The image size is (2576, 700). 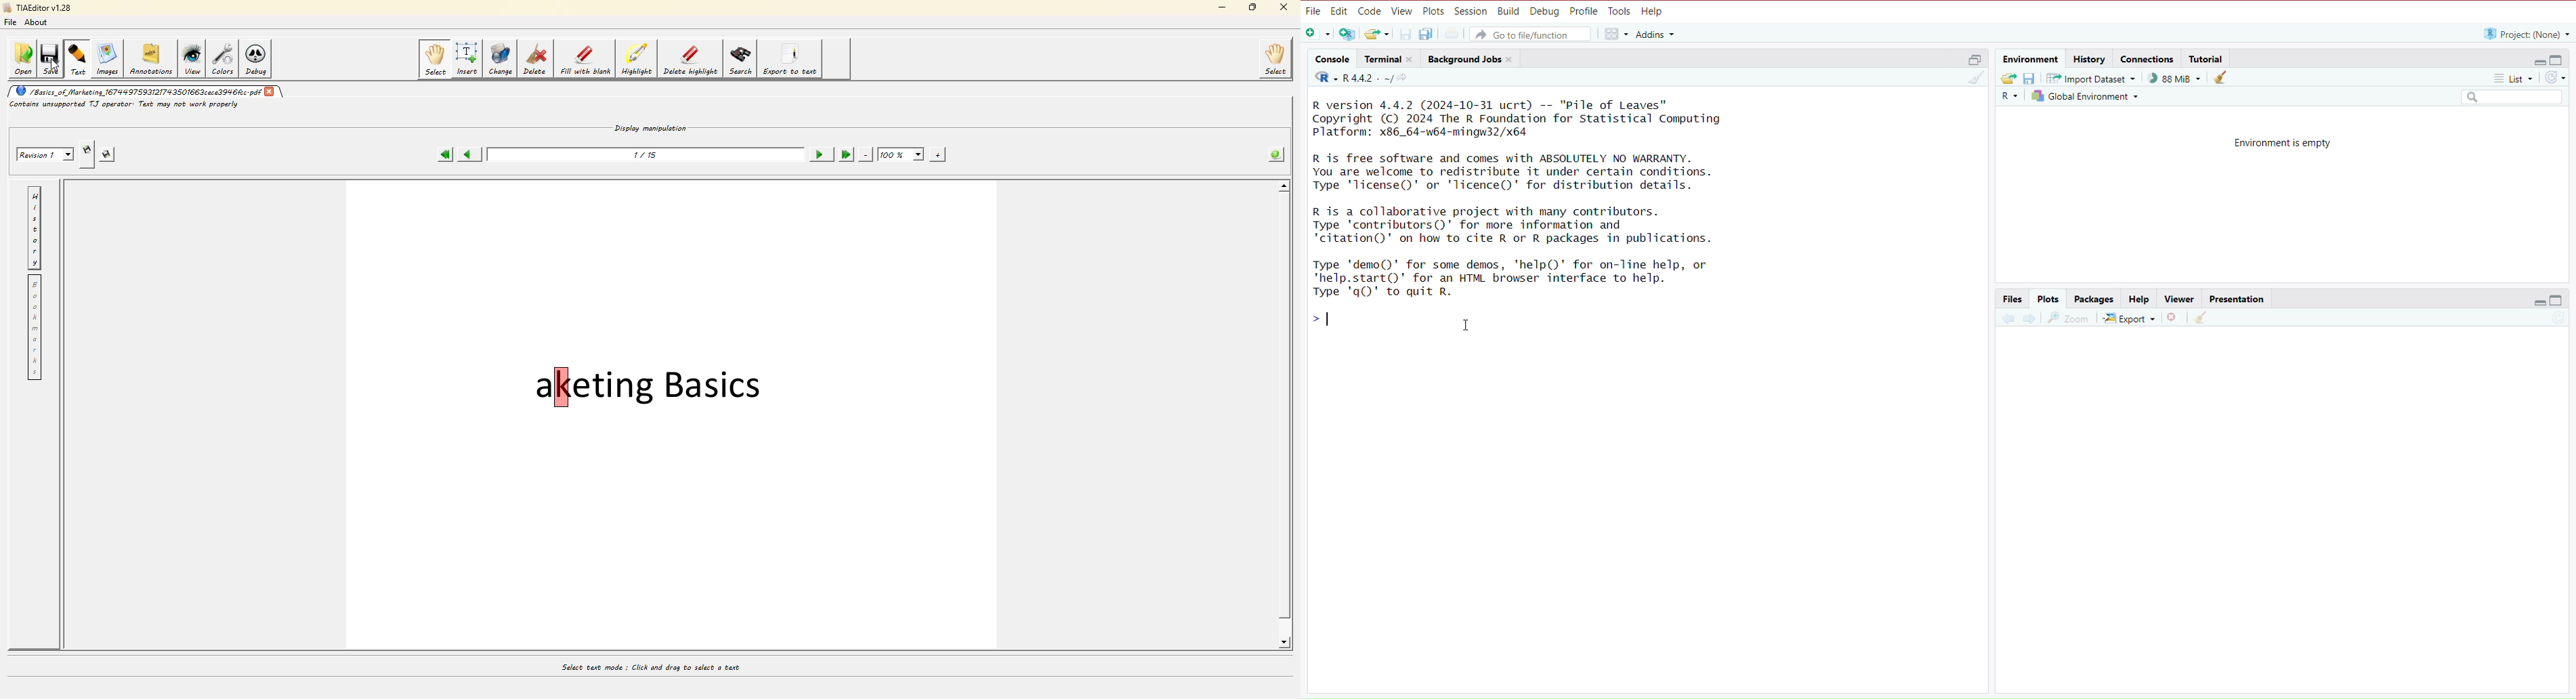 I want to click on Packages, so click(x=2093, y=298).